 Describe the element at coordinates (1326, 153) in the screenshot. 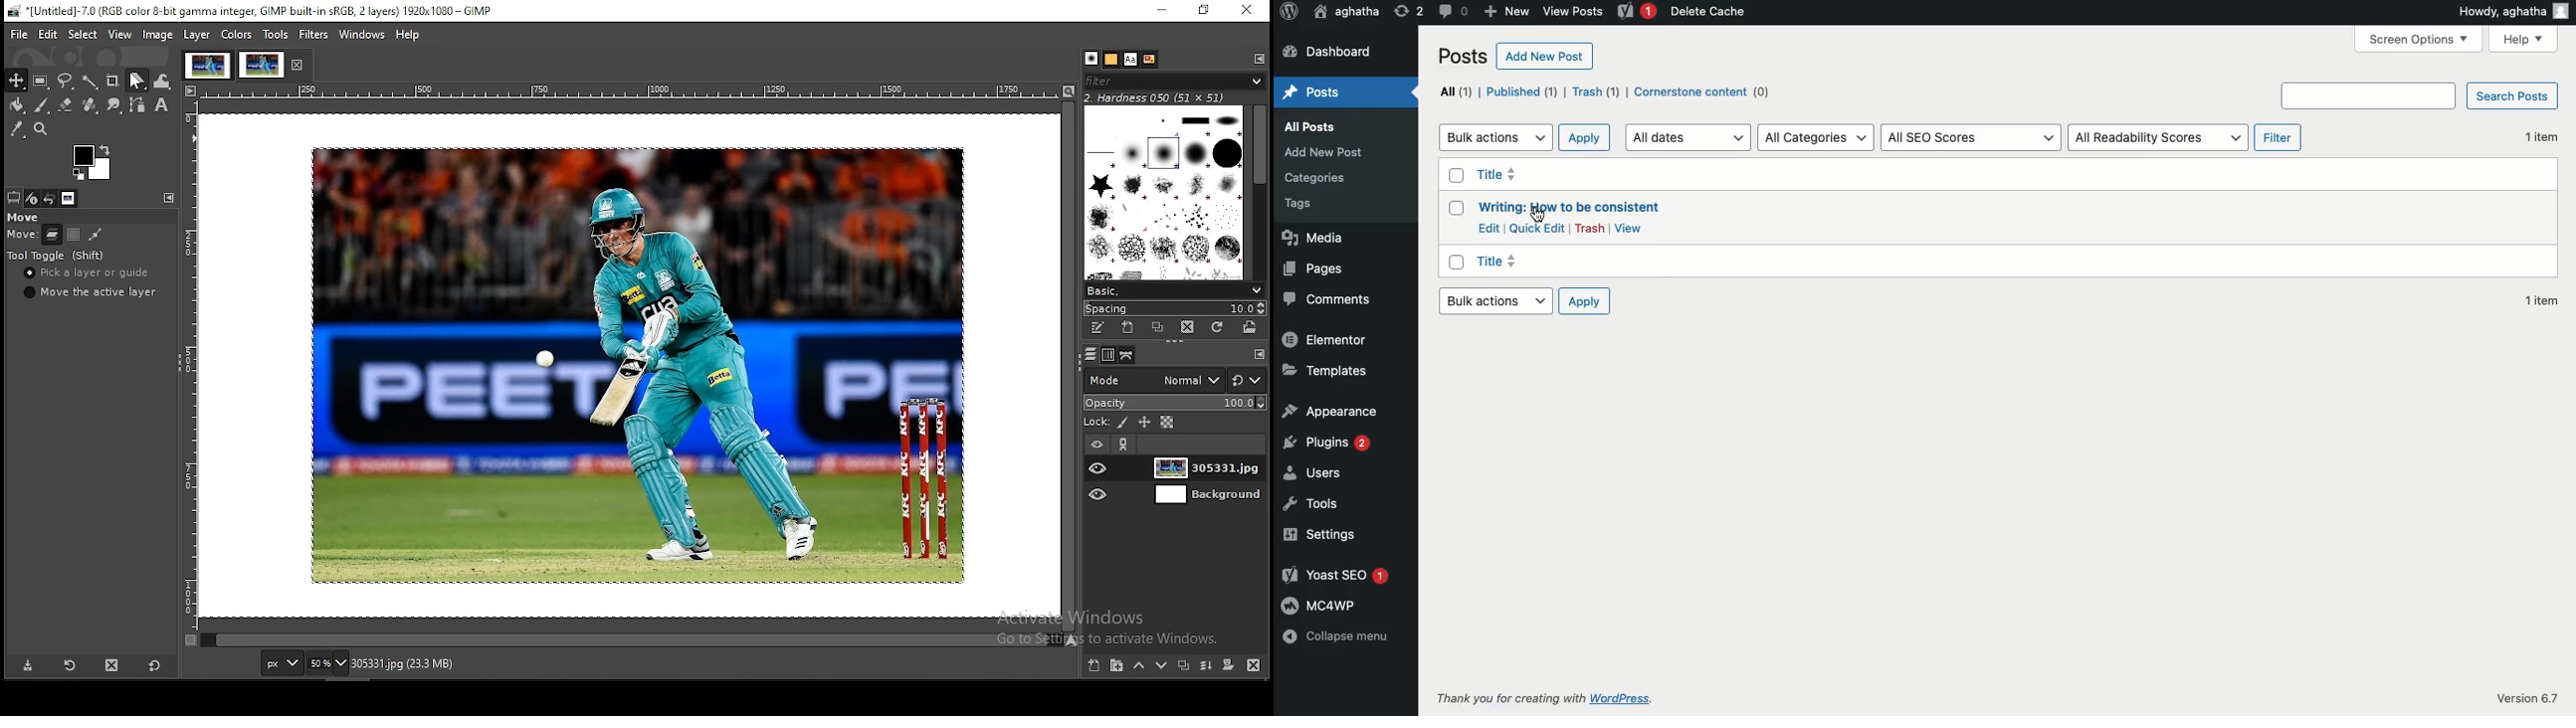

I see `add new post` at that location.